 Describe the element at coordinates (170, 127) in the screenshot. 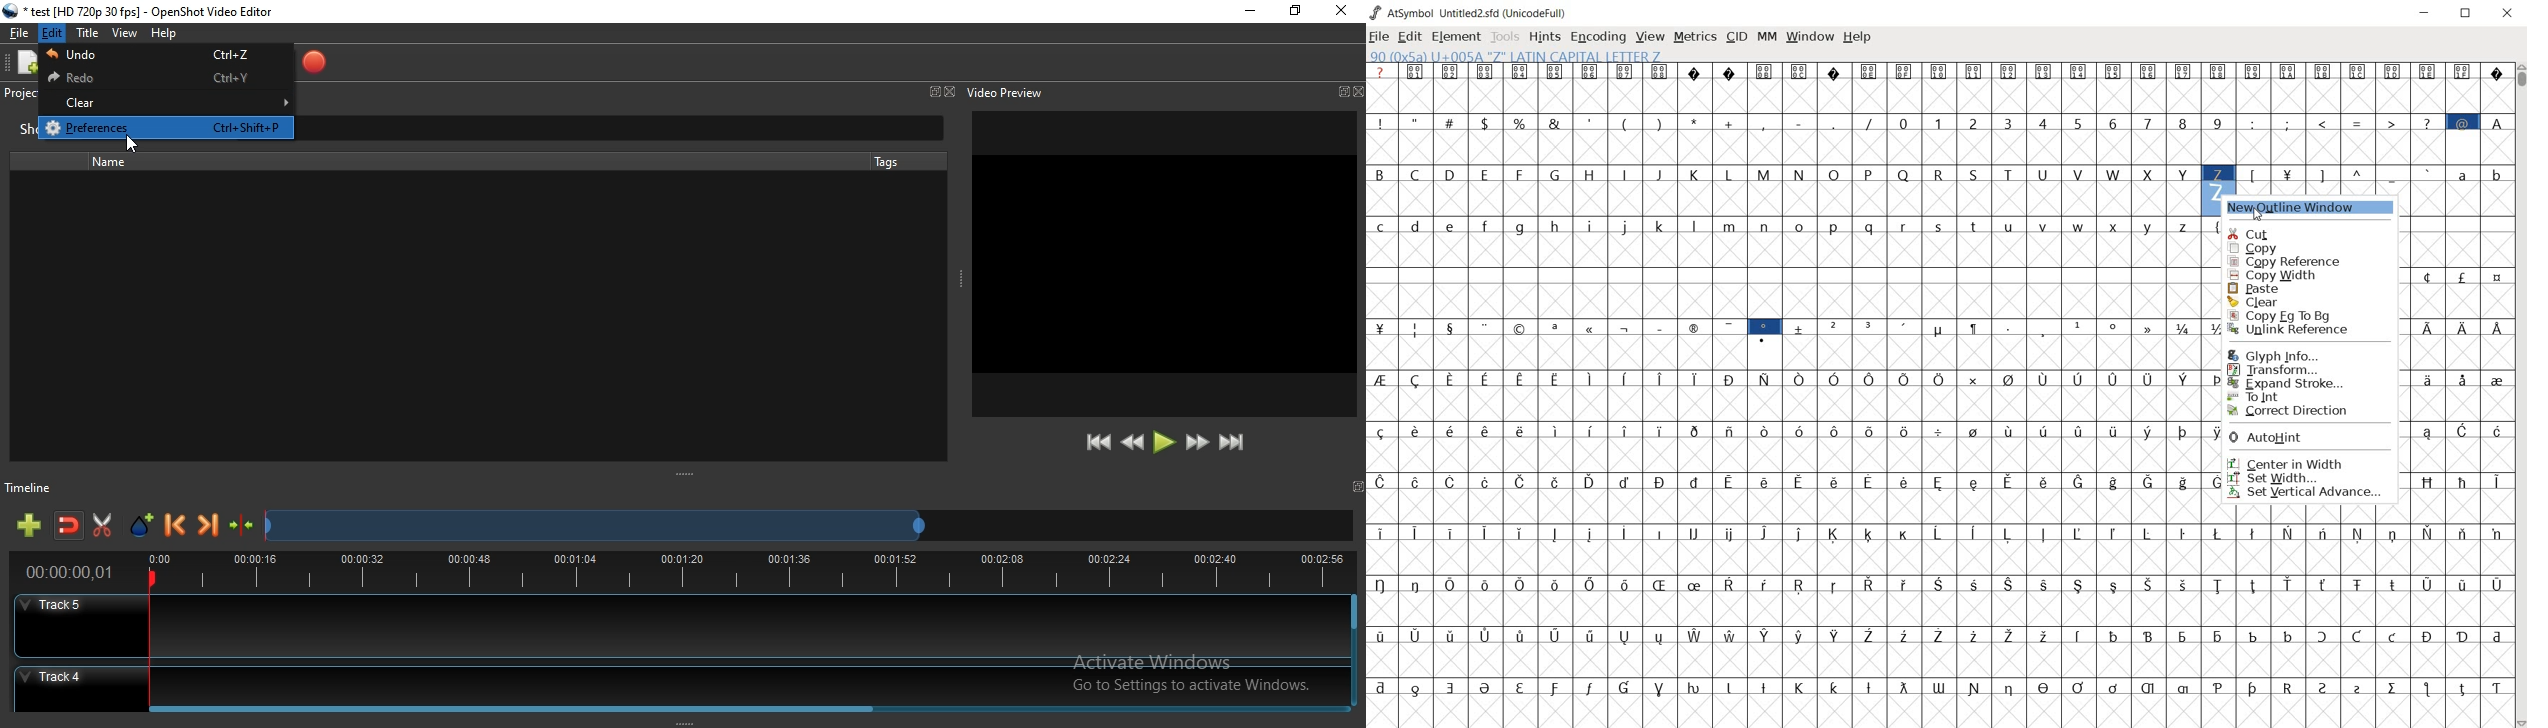

I see `preference` at that location.